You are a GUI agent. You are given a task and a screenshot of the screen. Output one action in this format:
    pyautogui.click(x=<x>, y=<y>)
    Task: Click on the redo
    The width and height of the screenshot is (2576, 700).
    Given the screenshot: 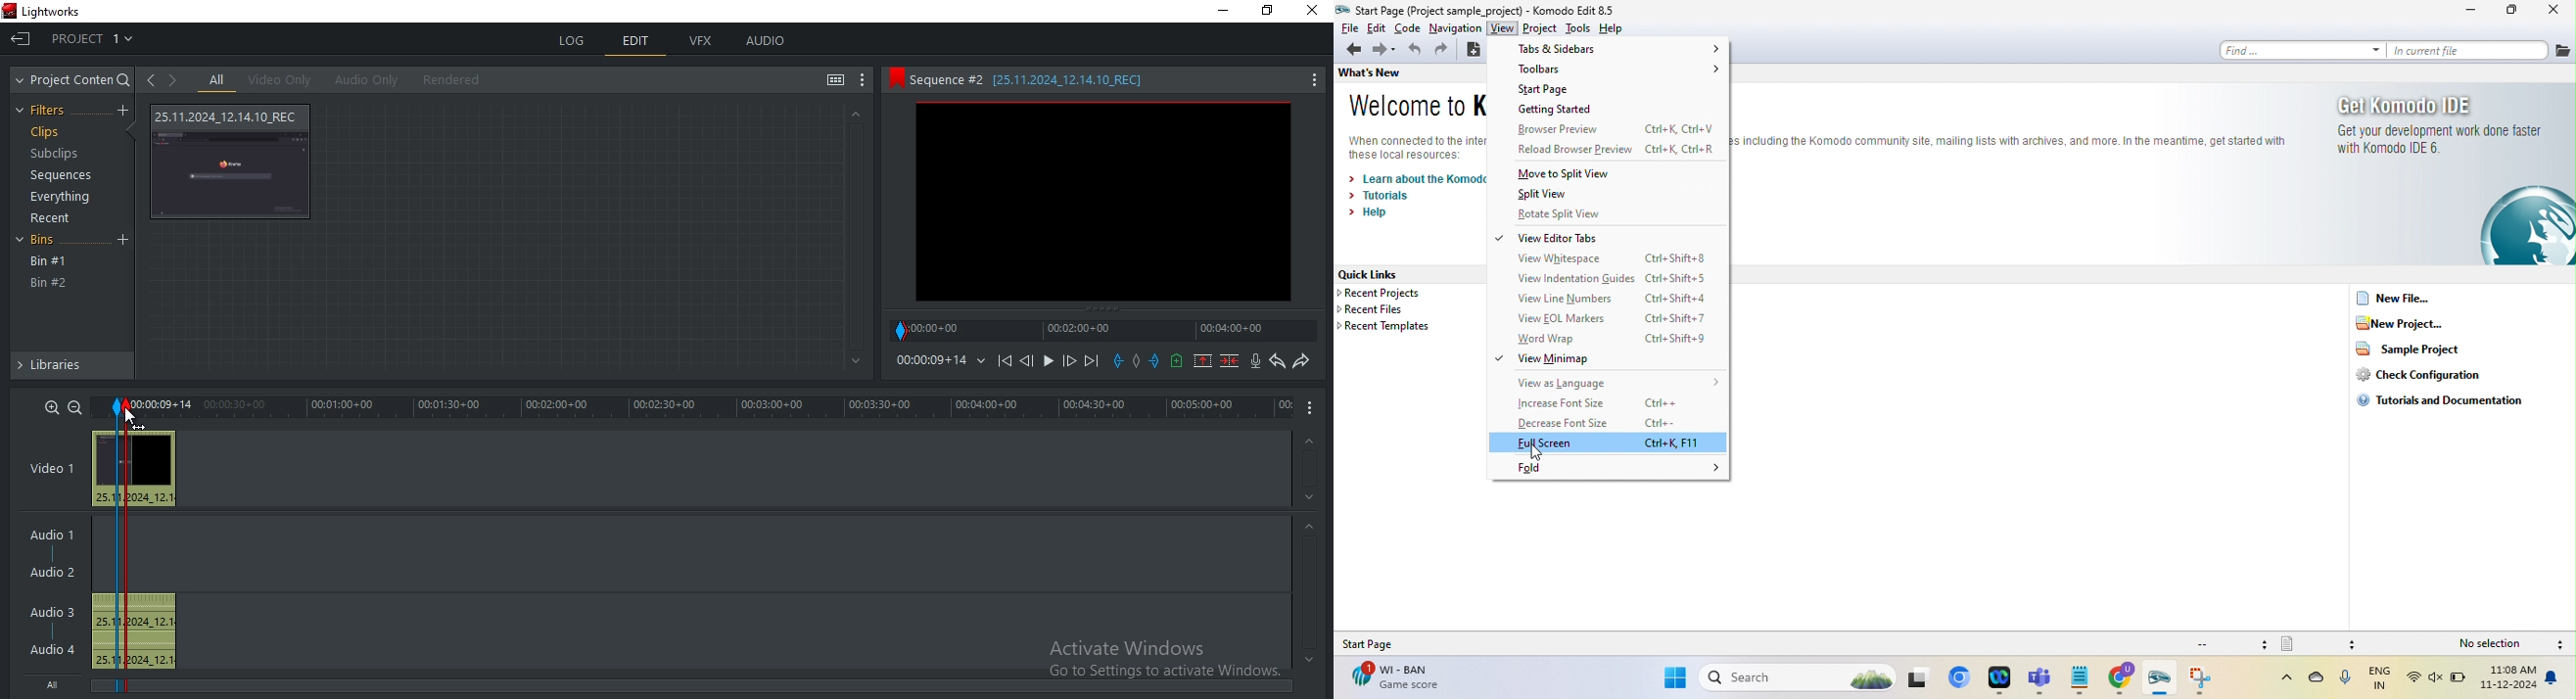 What is the action you would take?
    pyautogui.click(x=1301, y=362)
    